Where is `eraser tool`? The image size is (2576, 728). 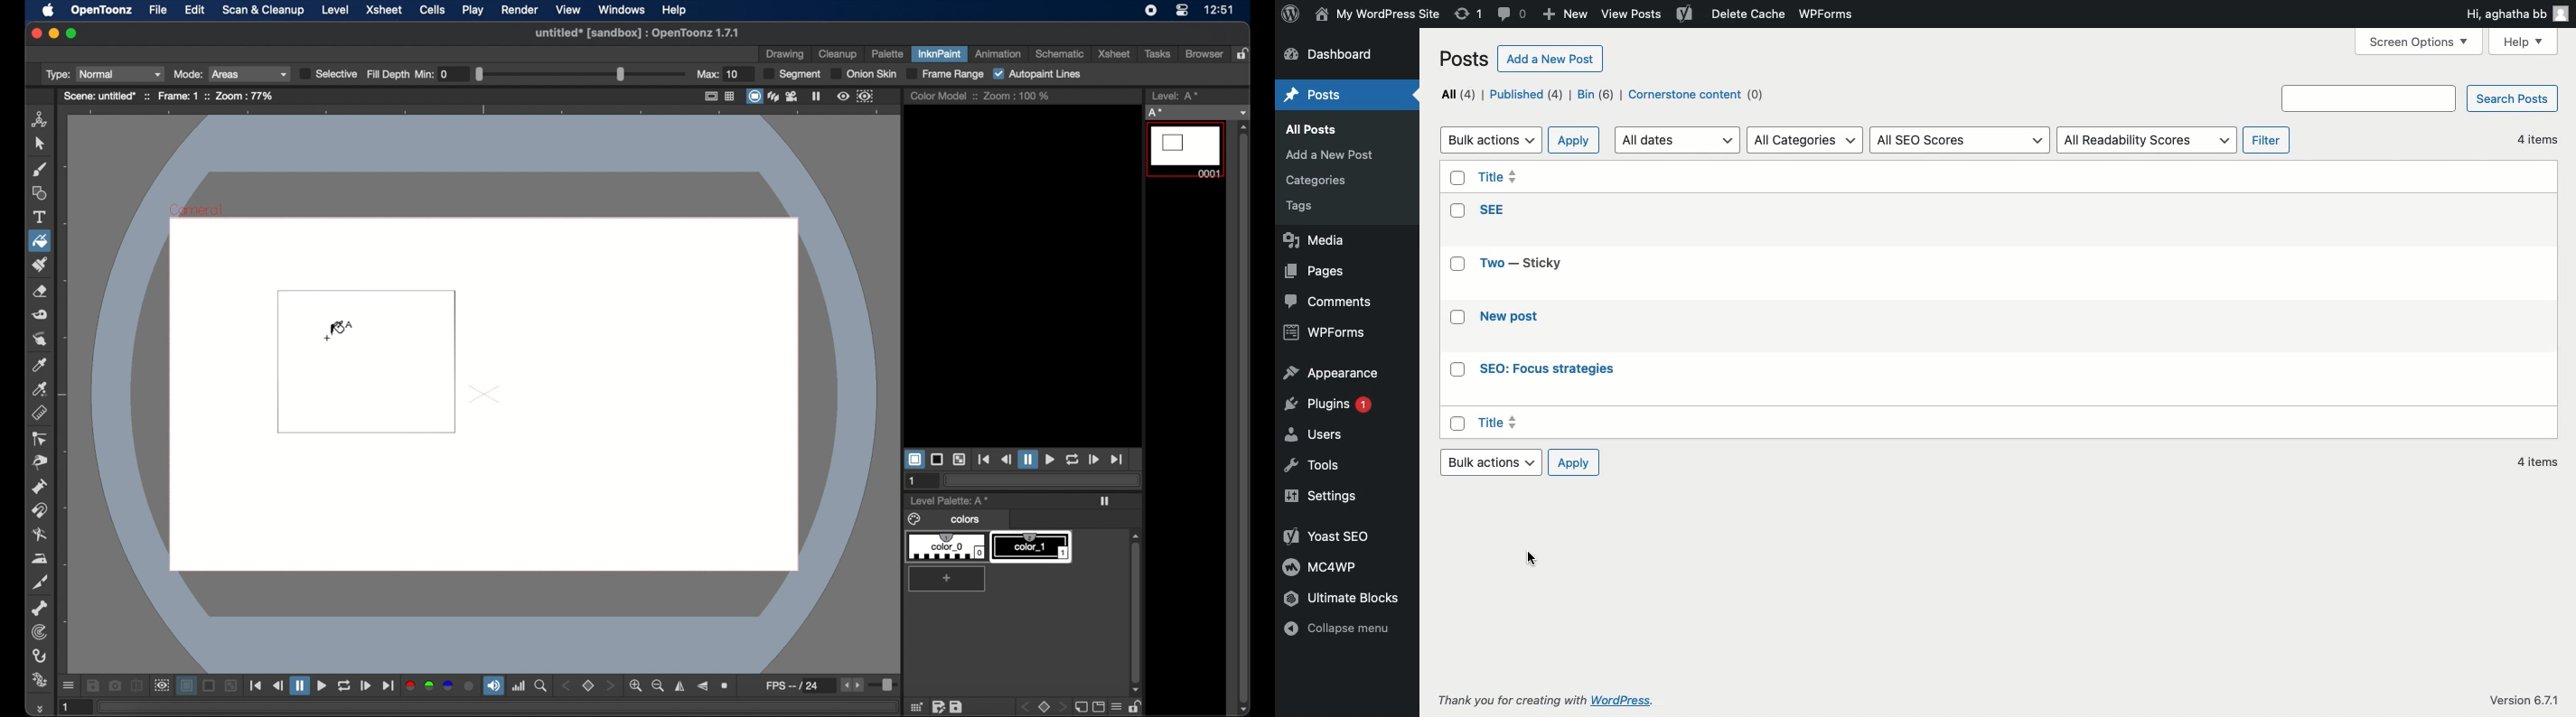 eraser tool is located at coordinates (40, 291).